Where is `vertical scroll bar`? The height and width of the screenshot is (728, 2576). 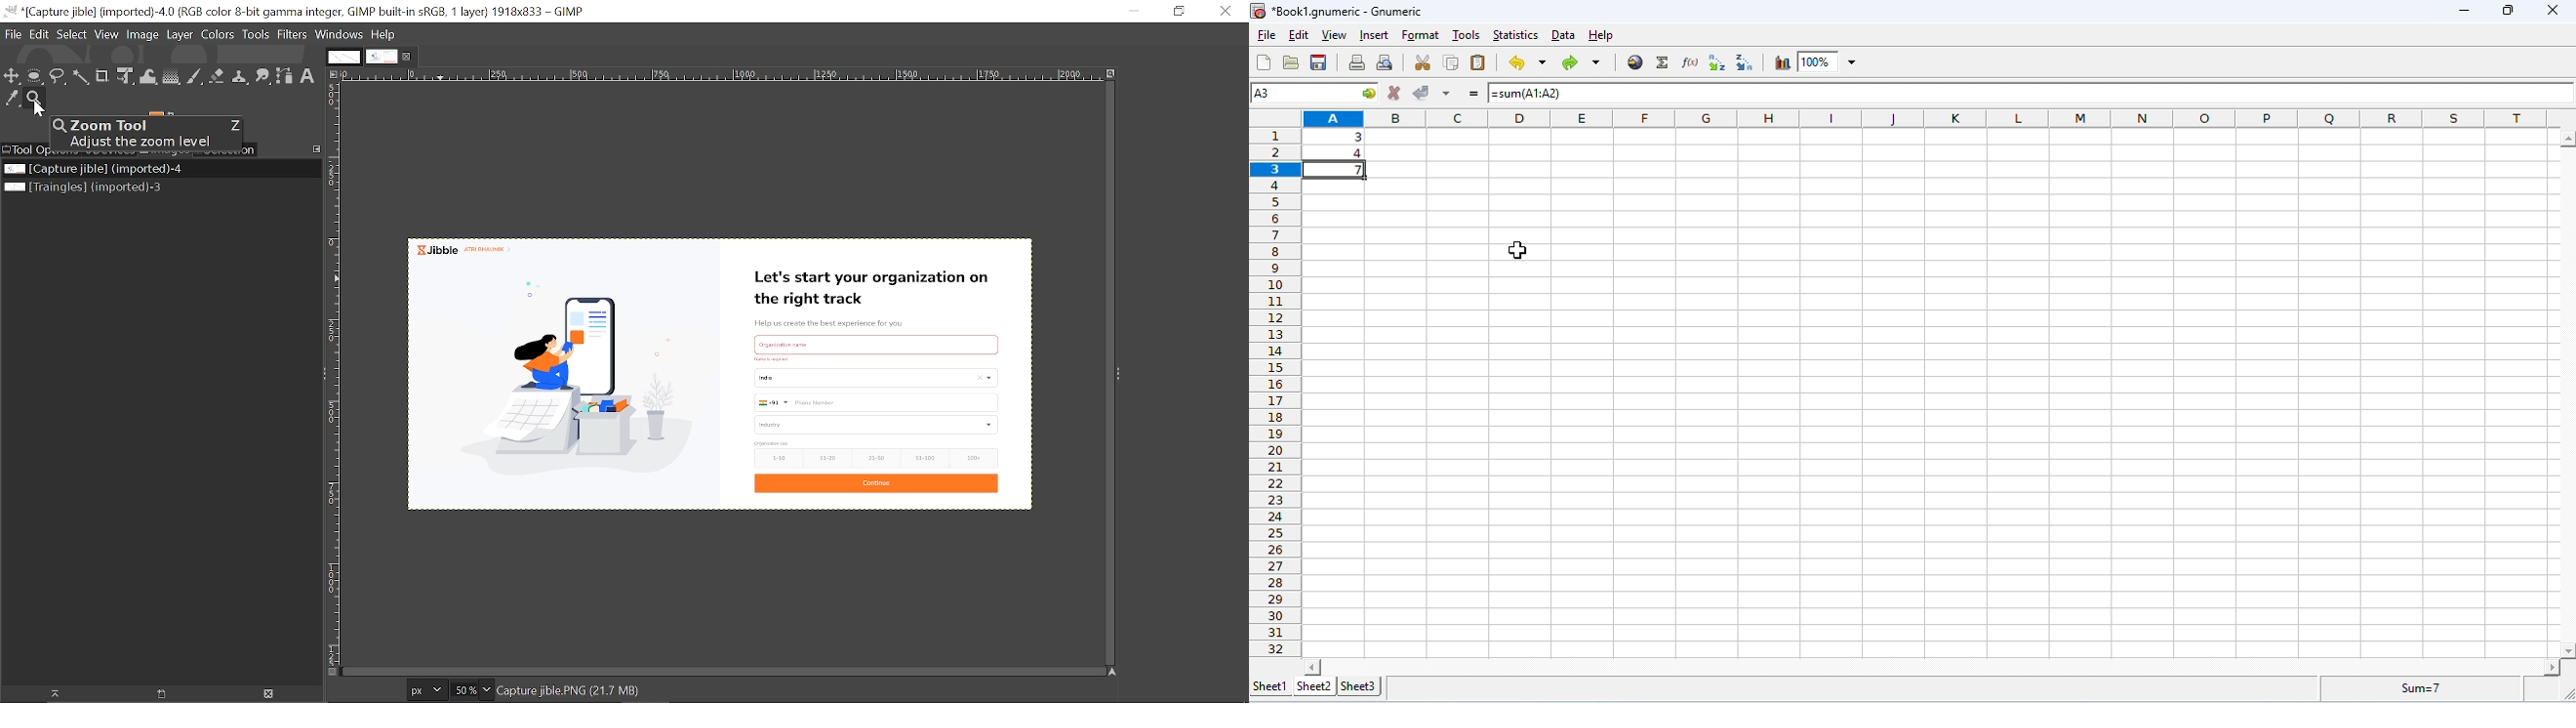 vertical scroll bar is located at coordinates (1103, 370).